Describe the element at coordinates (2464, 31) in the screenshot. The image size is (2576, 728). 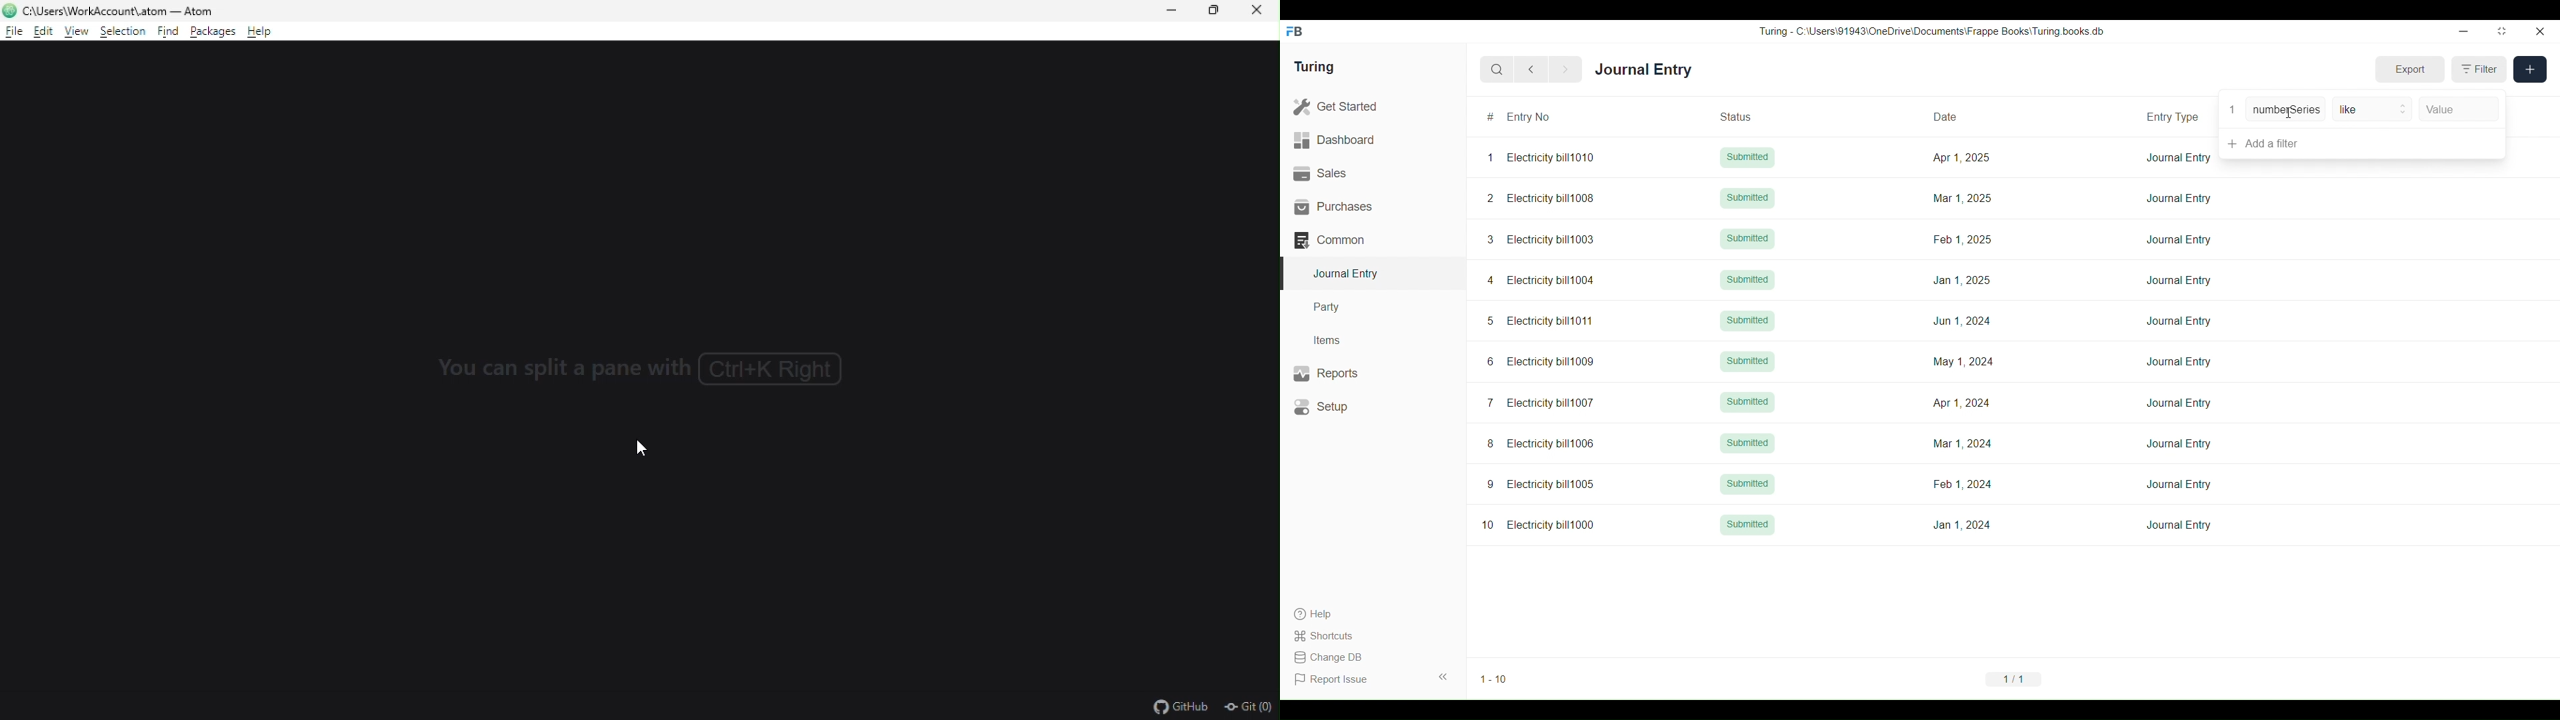
I see `Minimize` at that location.